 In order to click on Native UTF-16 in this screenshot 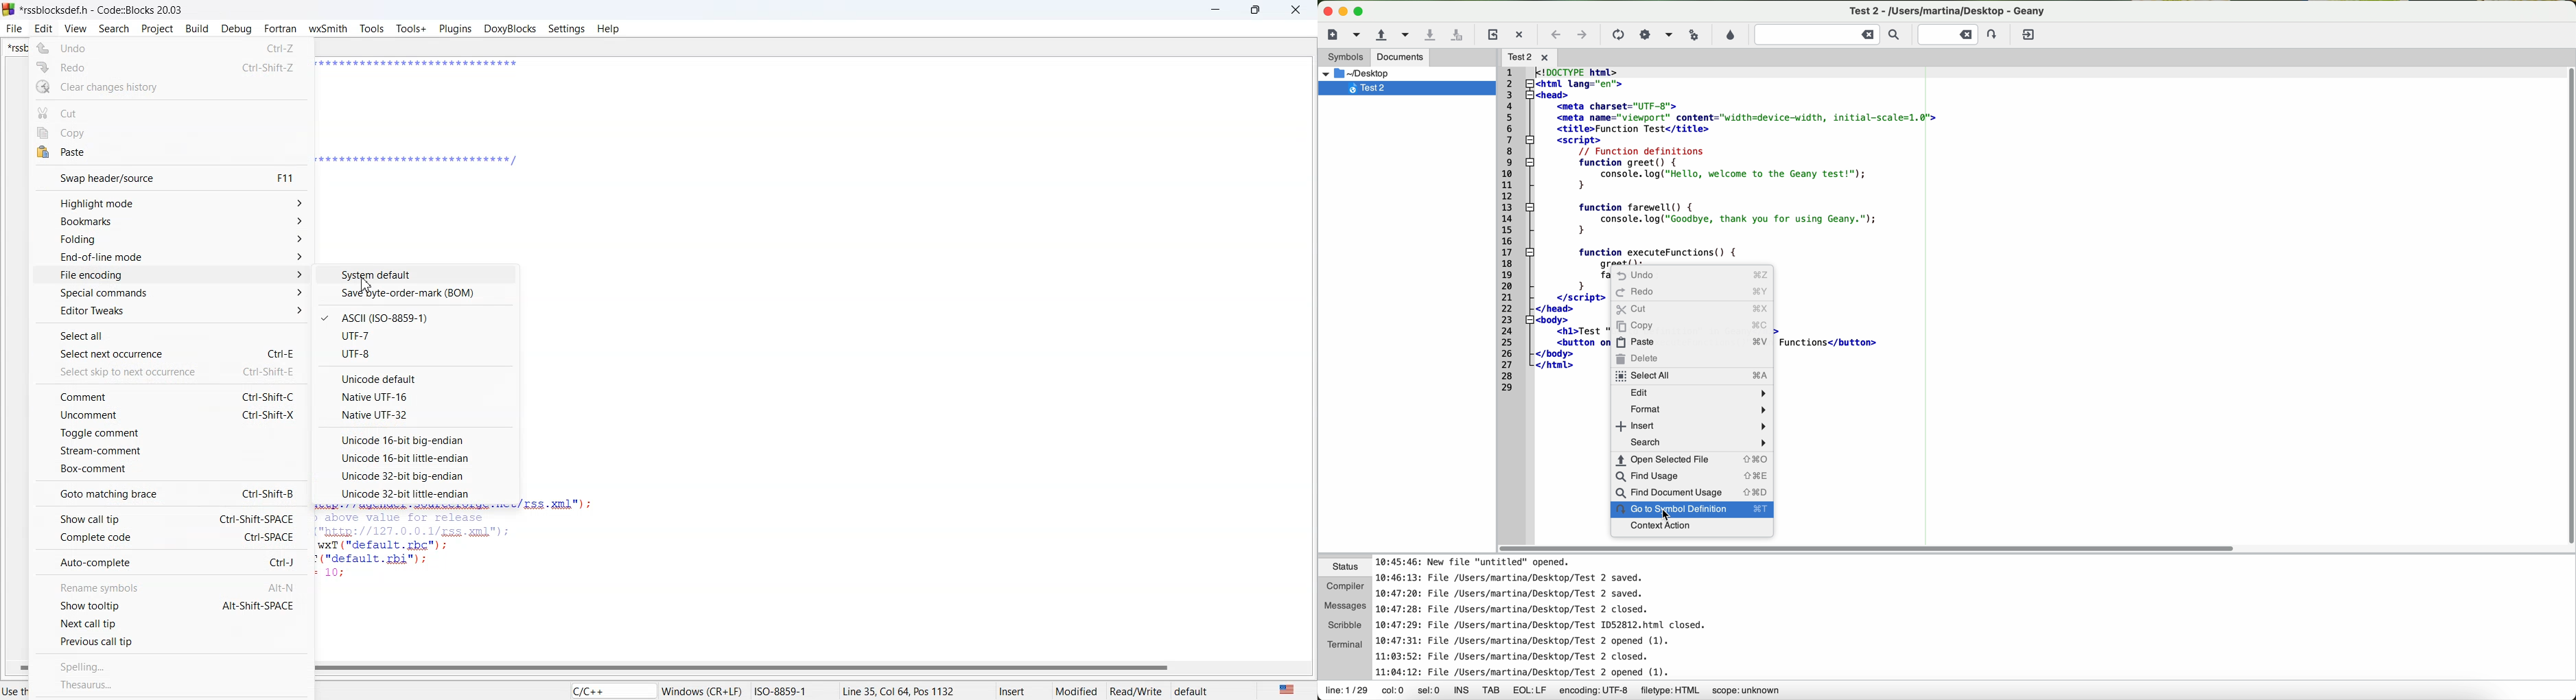, I will do `click(417, 396)`.